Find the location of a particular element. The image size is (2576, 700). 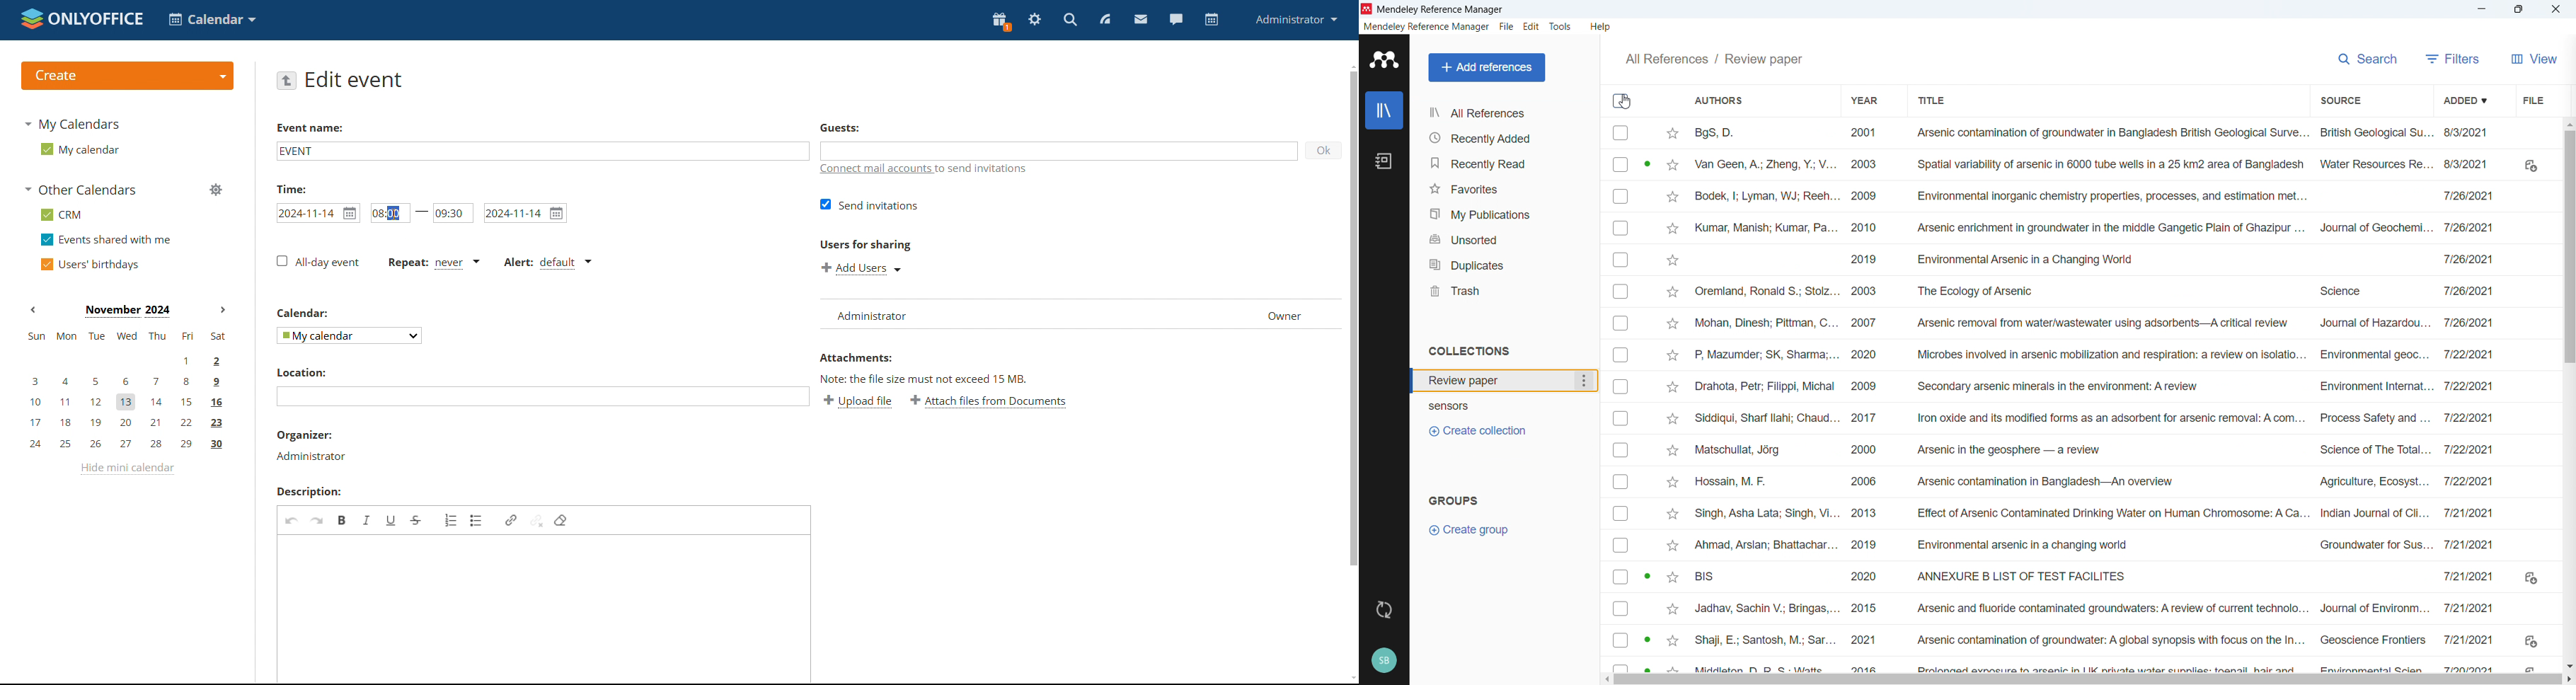

Rezaei, Janali; Bouteh, Eh... 2020 Evaluation of membrane bioreactor-hollow fiber (MBR-HF) pilot performance i... Journal of Environm... 10/22/2024 is located at coordinates (2097, 512).